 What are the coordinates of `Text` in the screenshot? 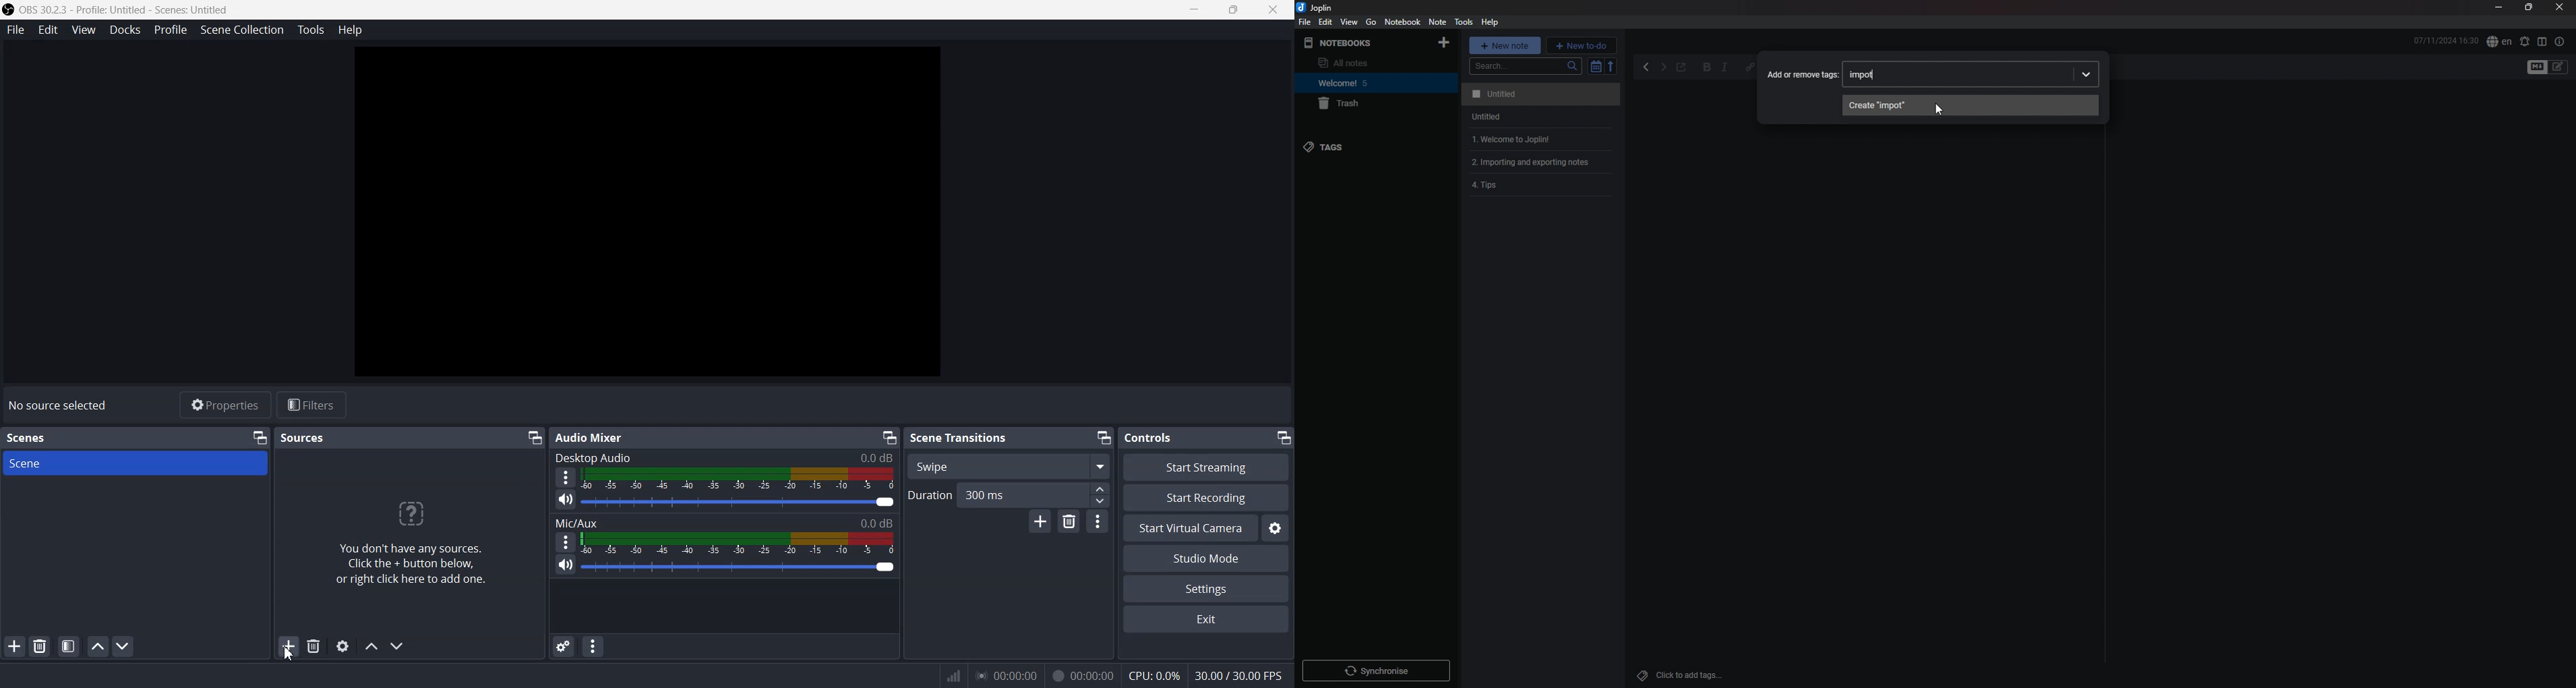 It's located at (592, 438).